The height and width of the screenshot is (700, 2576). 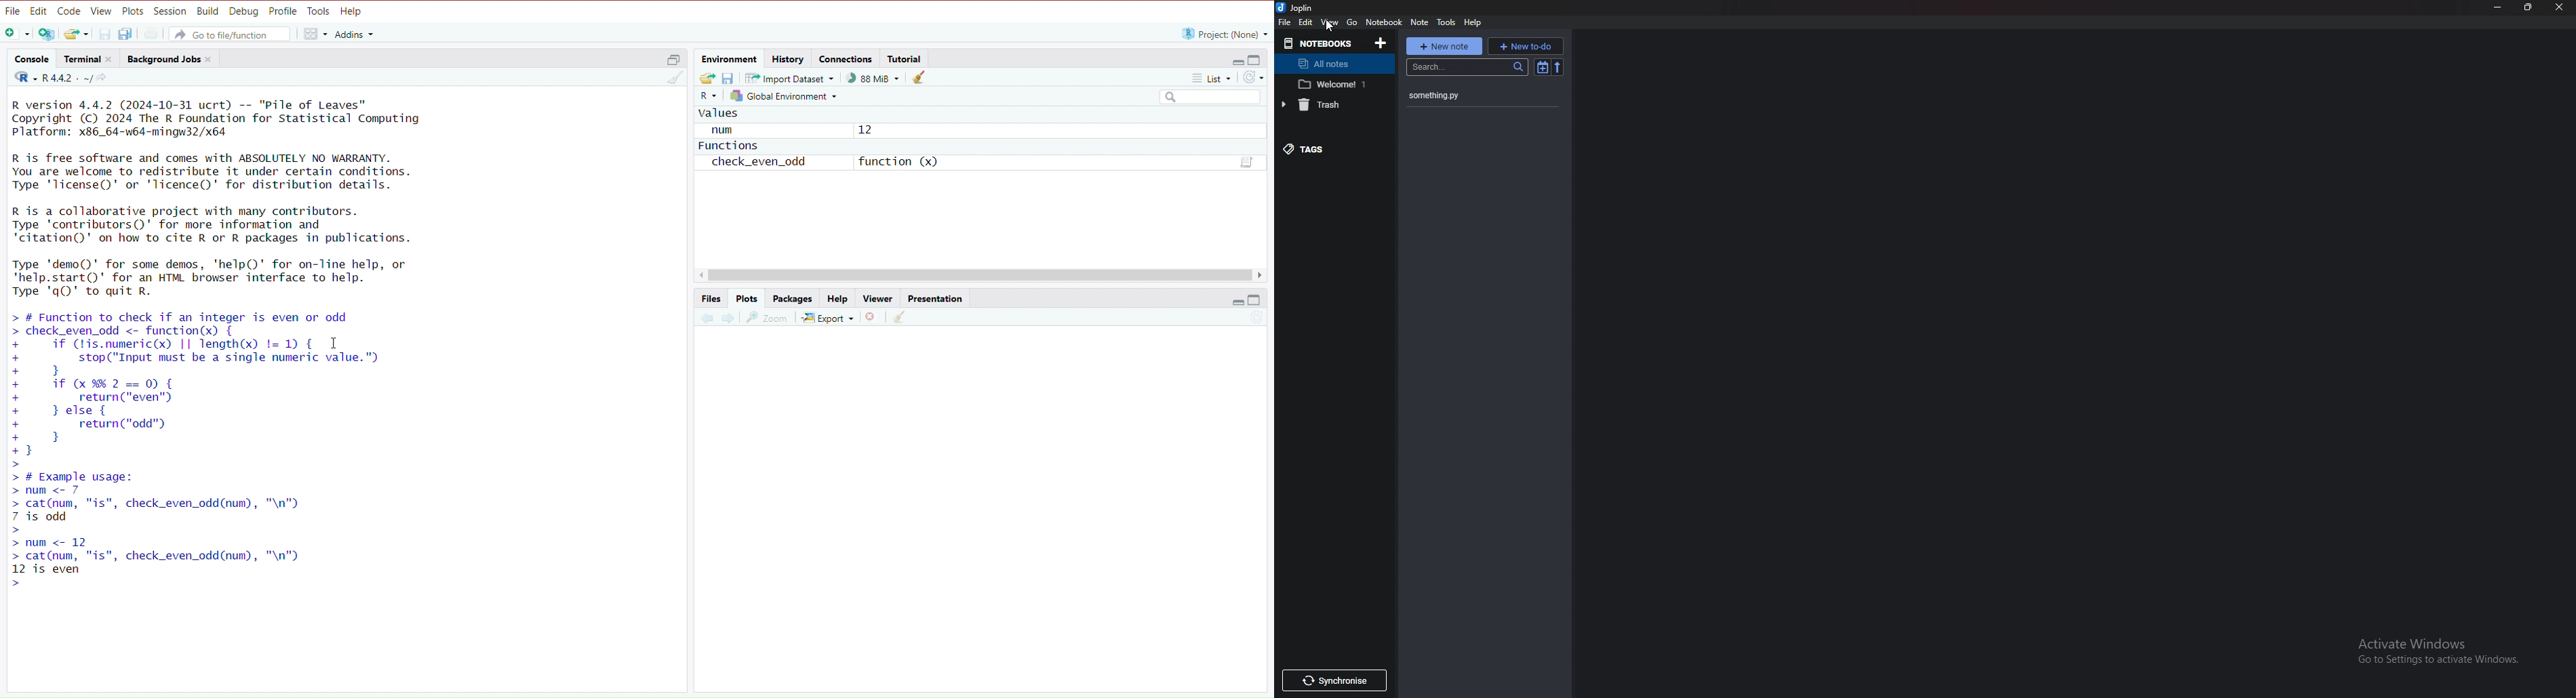 I want to click on presentation, so click(x=939, y=299).